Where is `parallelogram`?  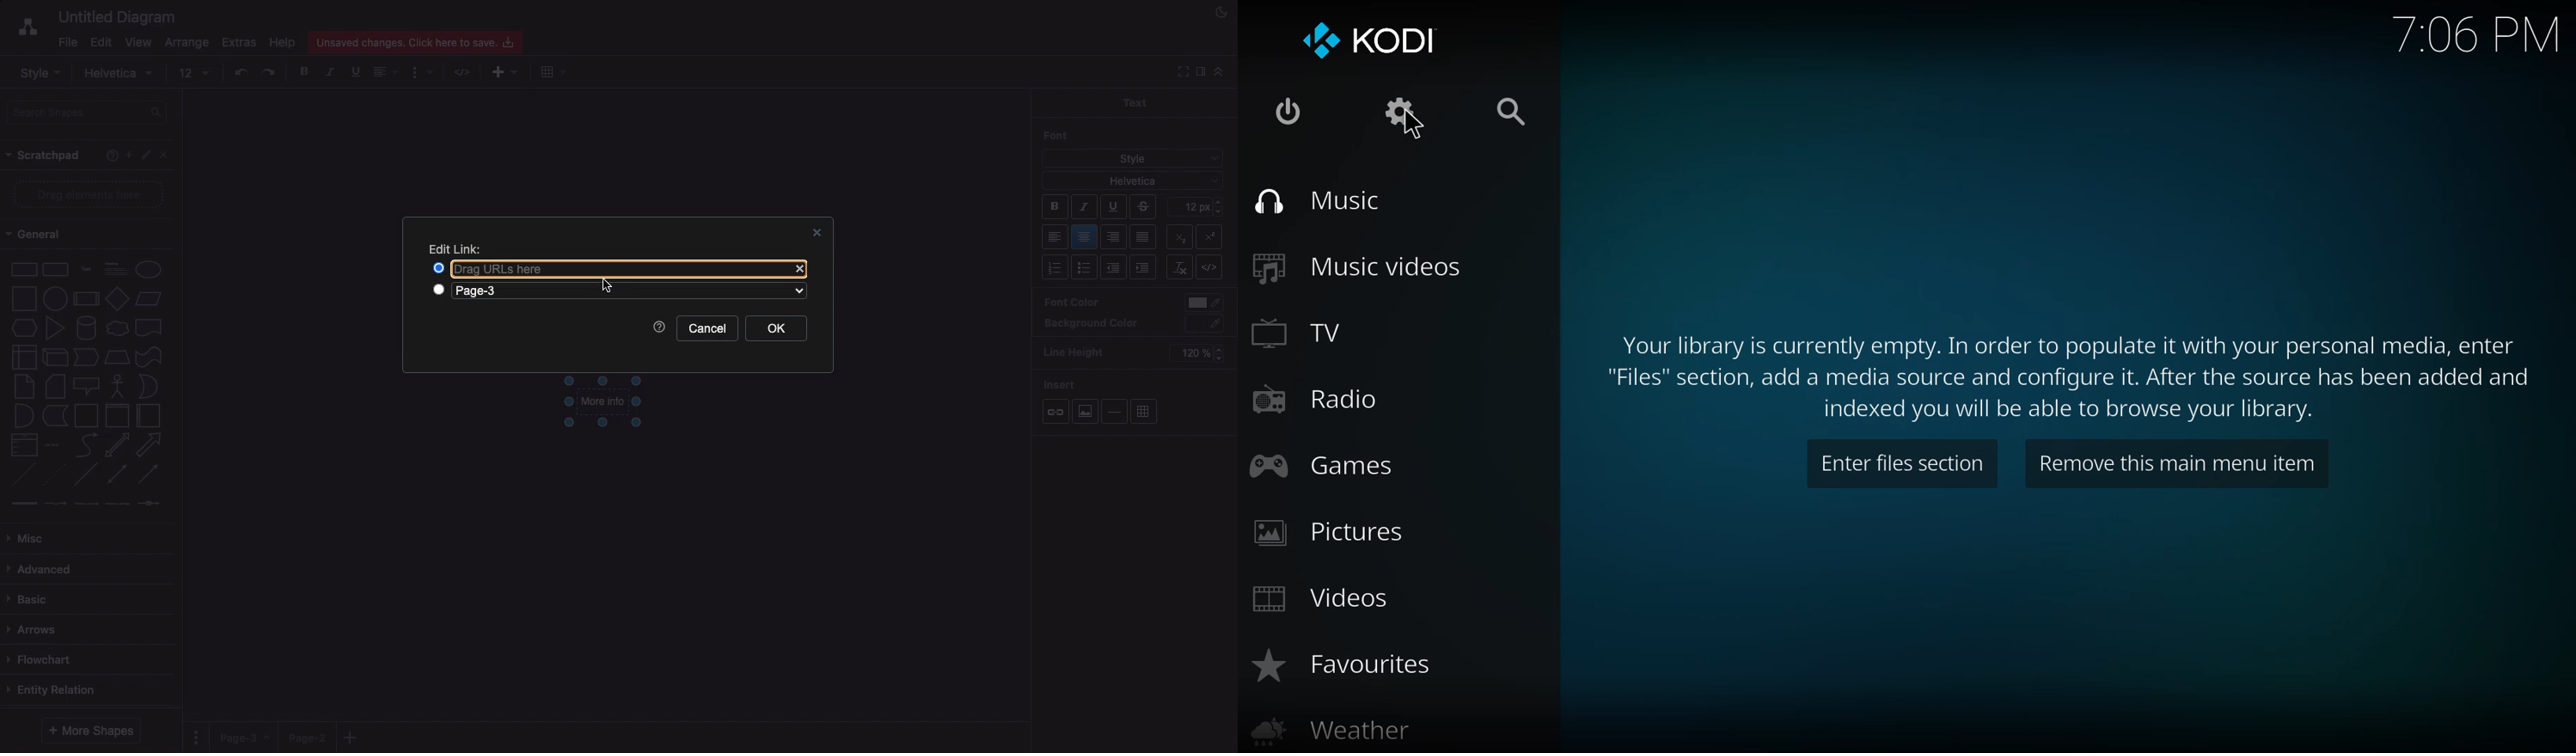
parallelogram is located at coordinates (149, 298).